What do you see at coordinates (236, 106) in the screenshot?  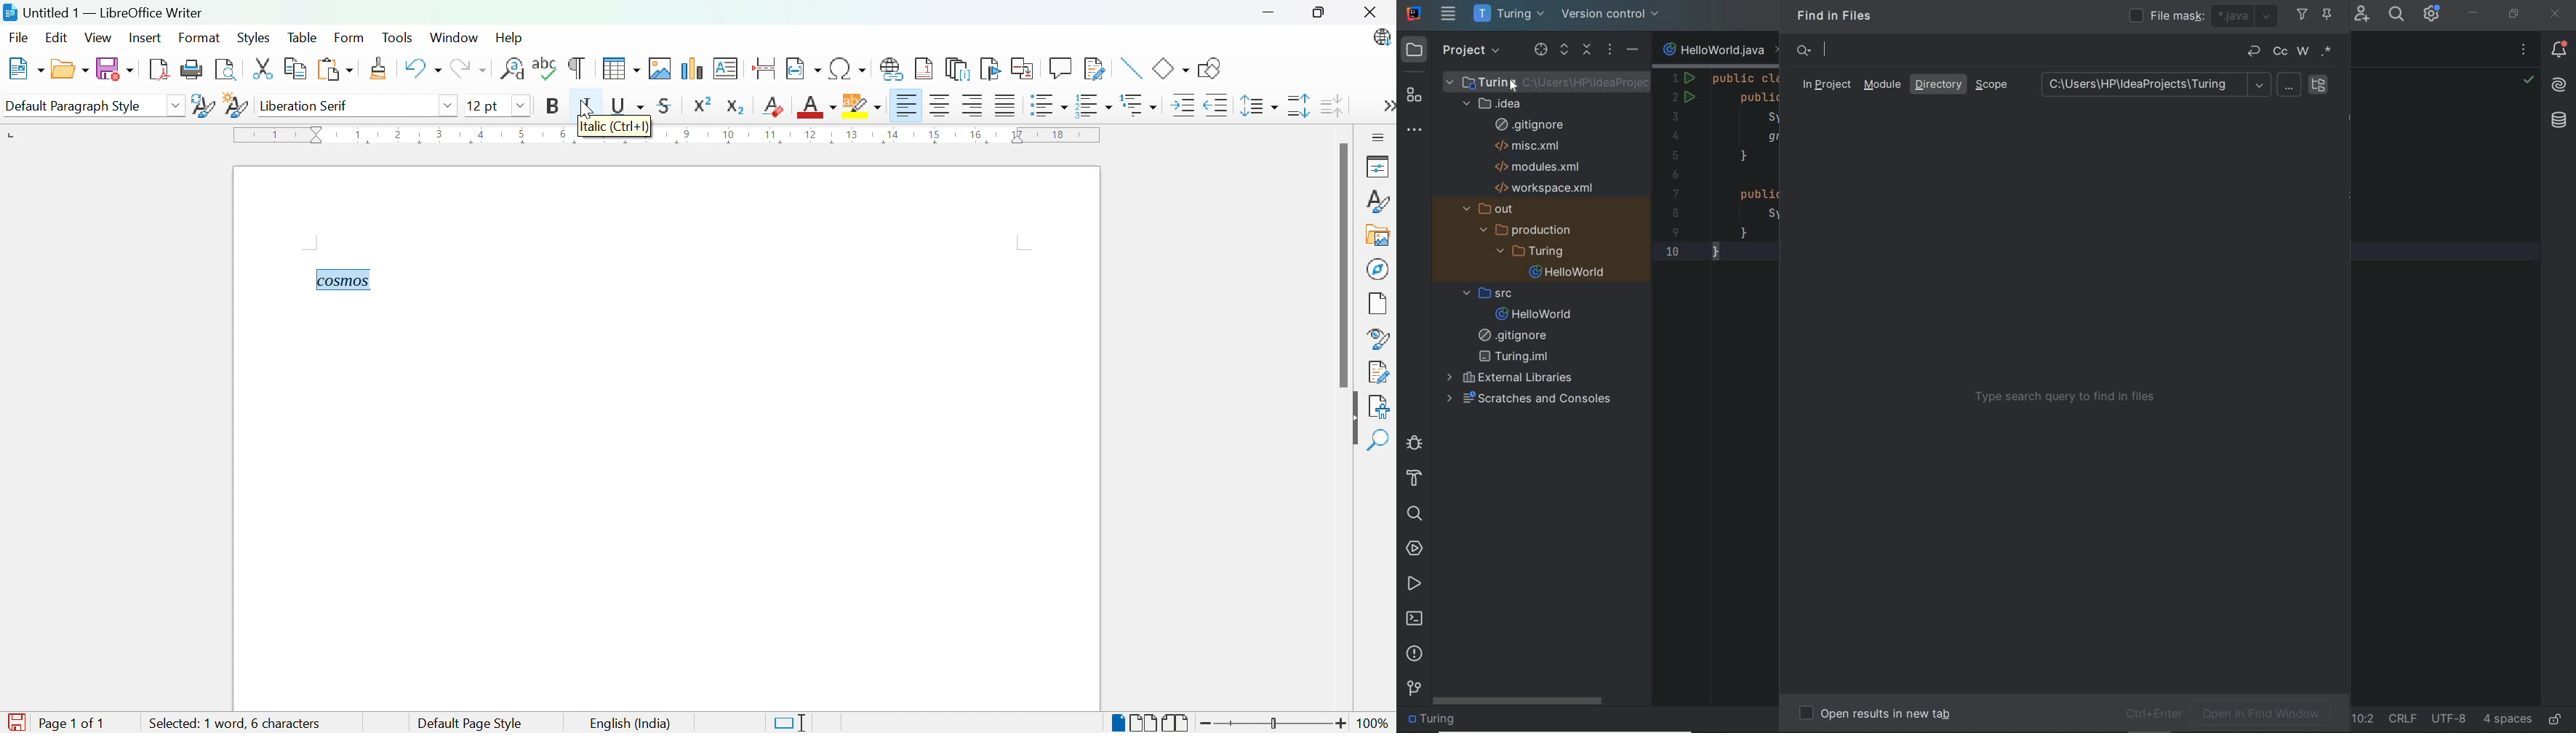 I see `New style from selection` at bounding box center [236, 106].